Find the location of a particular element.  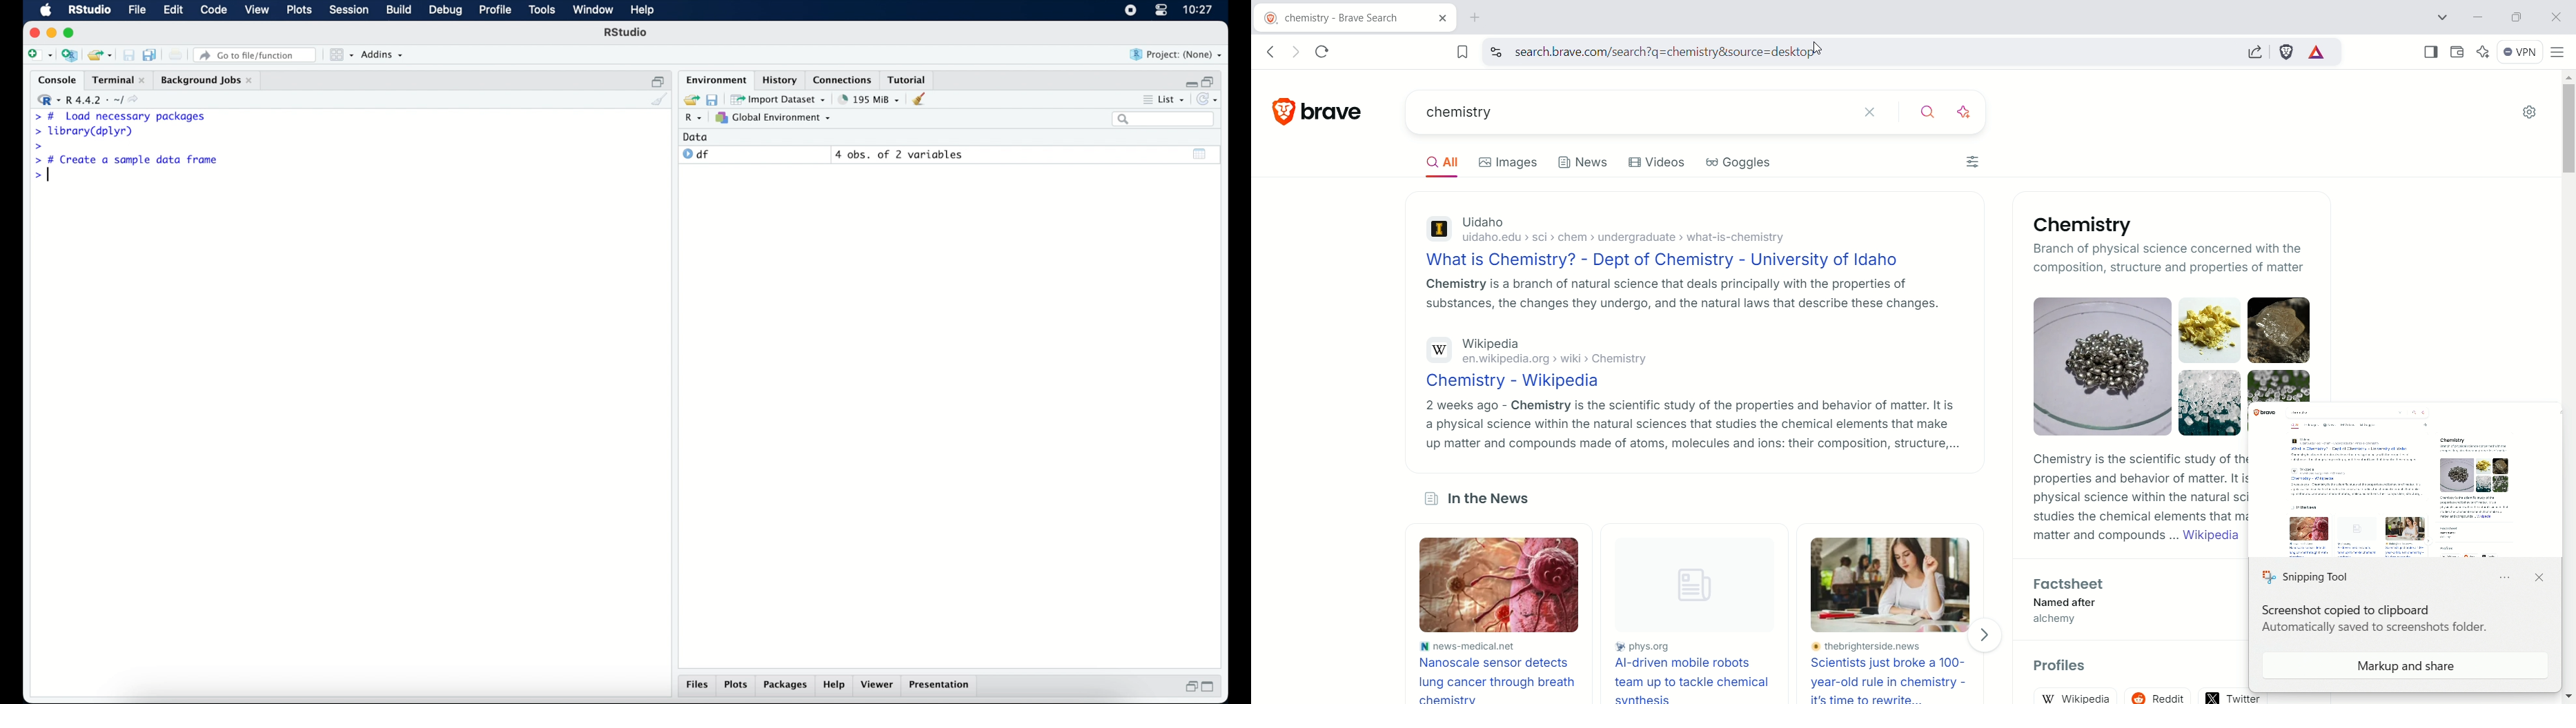

save all documents  is located at coordinates (151, 54).